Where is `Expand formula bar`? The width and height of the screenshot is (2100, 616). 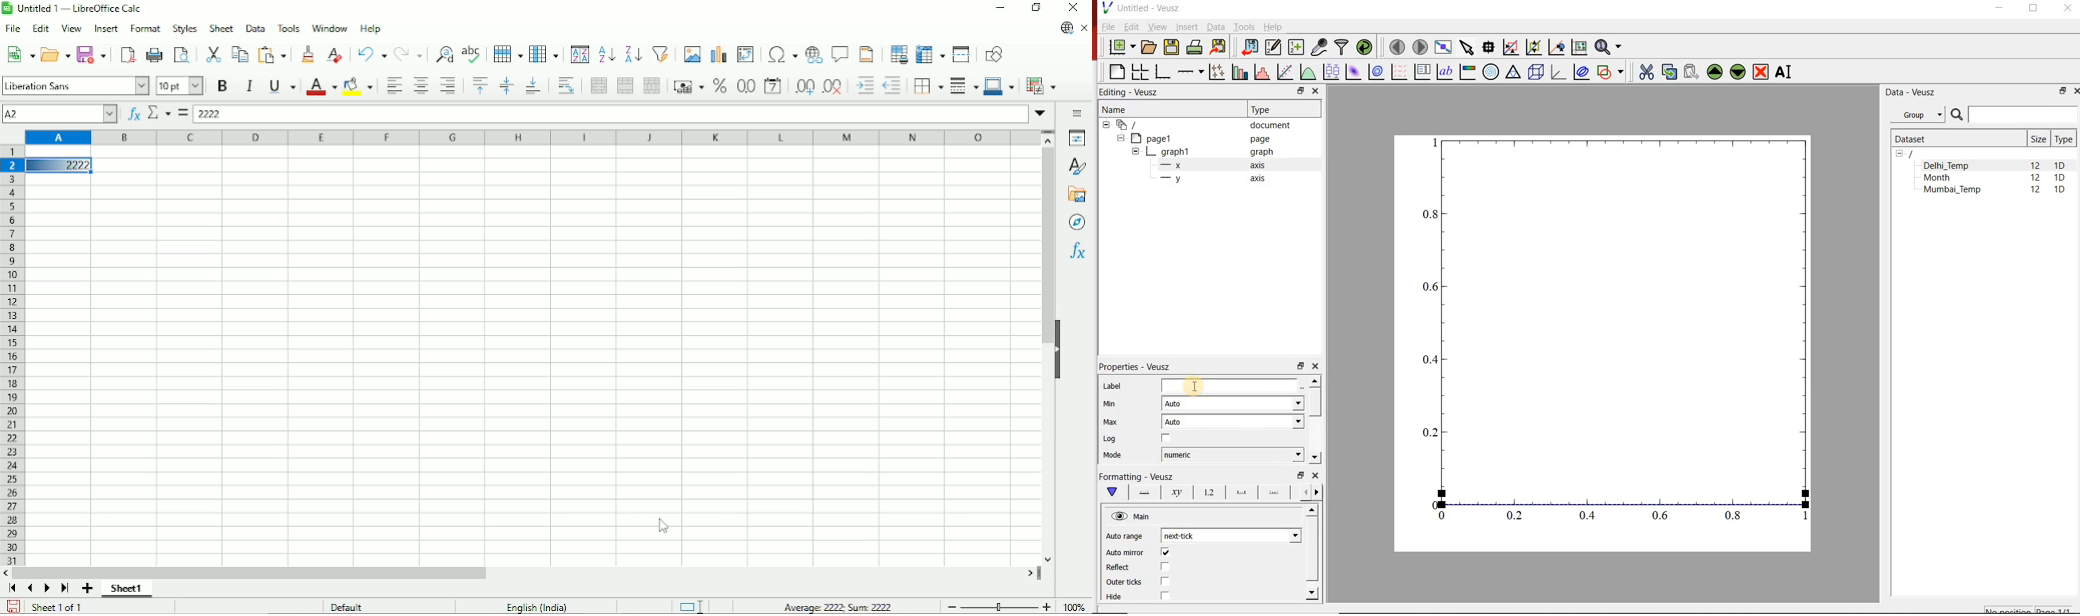 Expand formula bar is located at coordinates (1042, 113).